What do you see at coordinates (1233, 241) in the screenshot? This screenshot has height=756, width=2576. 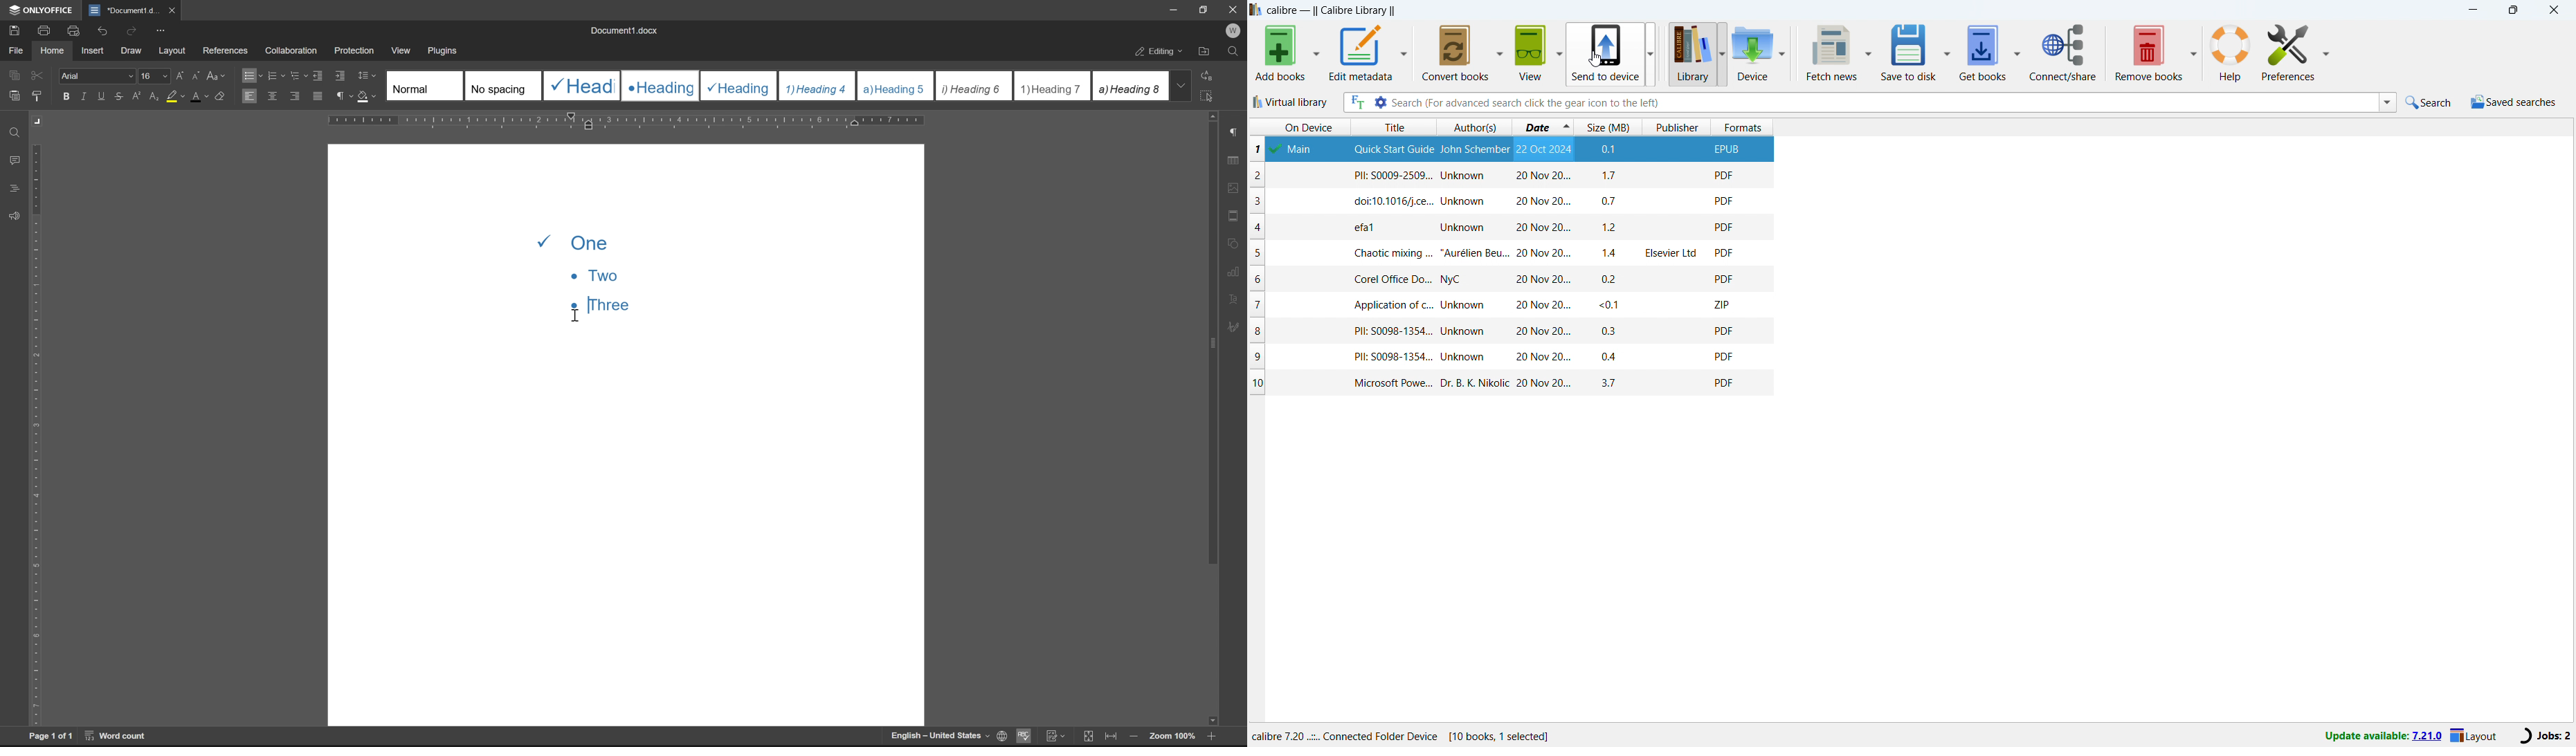 I see `shape settings` at bounding box center [1233, 241].